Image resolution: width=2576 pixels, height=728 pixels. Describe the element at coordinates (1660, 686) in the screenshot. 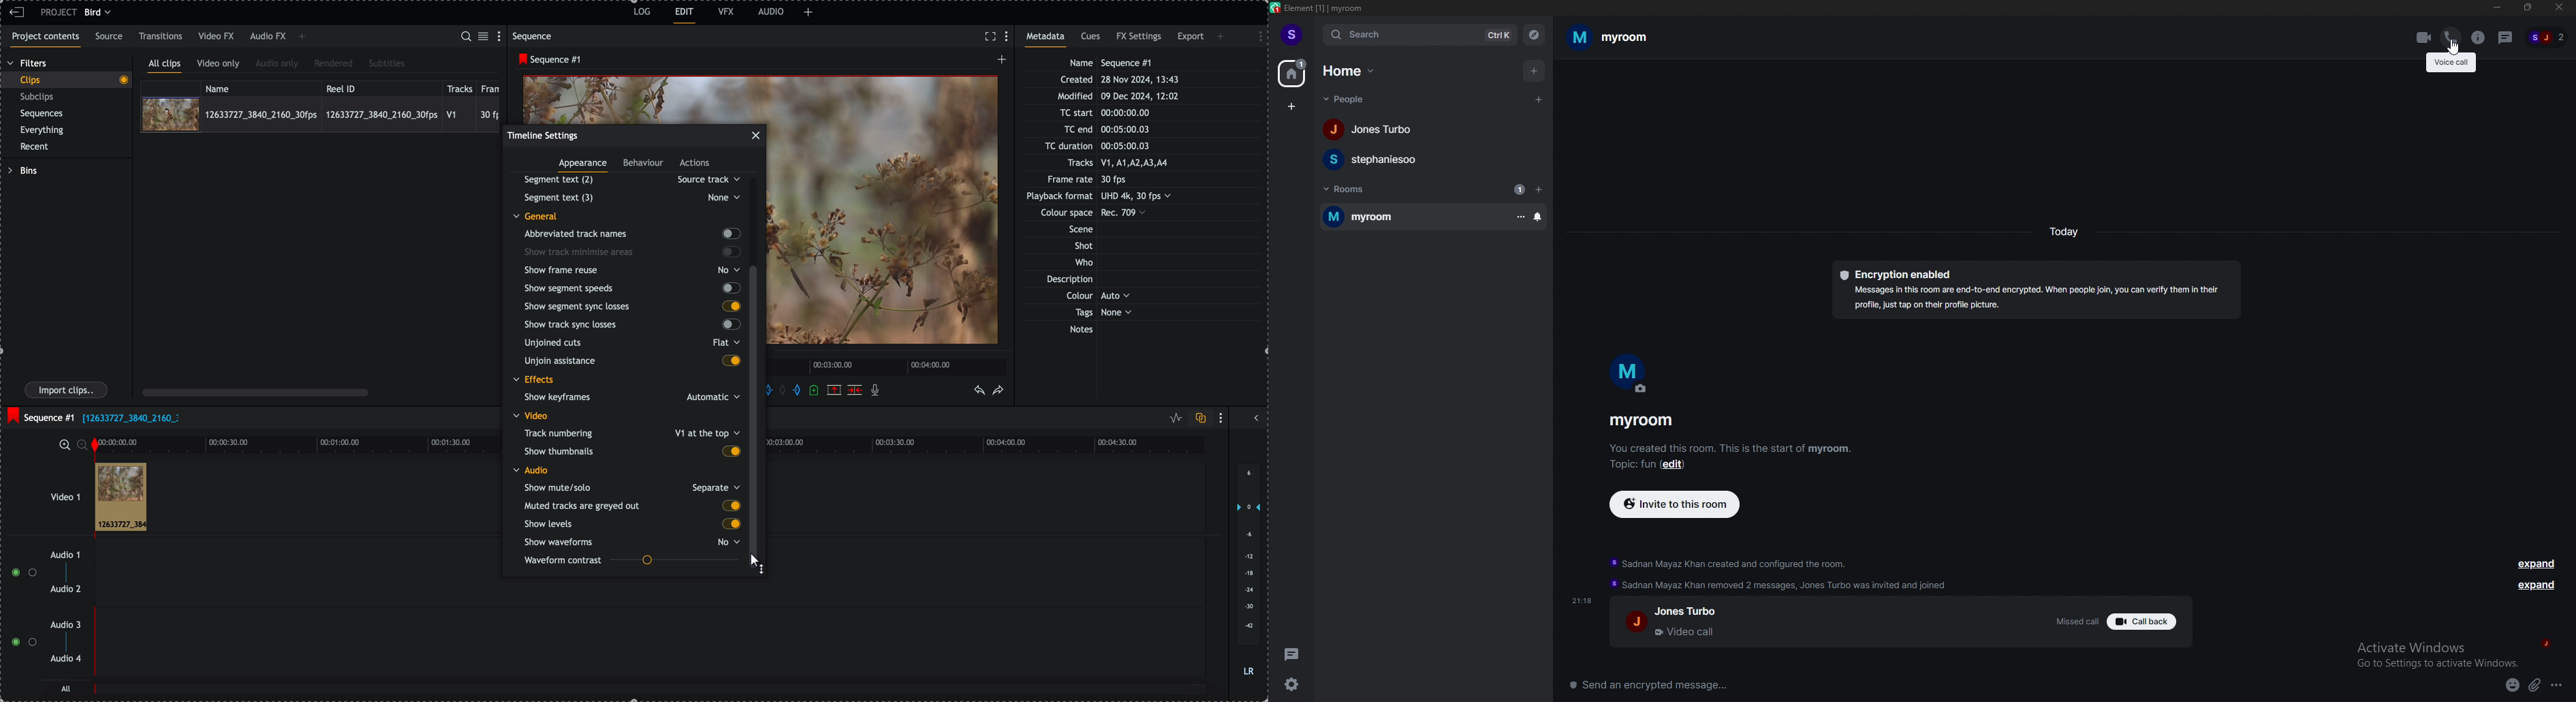

I see `send an encrypted message` at that location.